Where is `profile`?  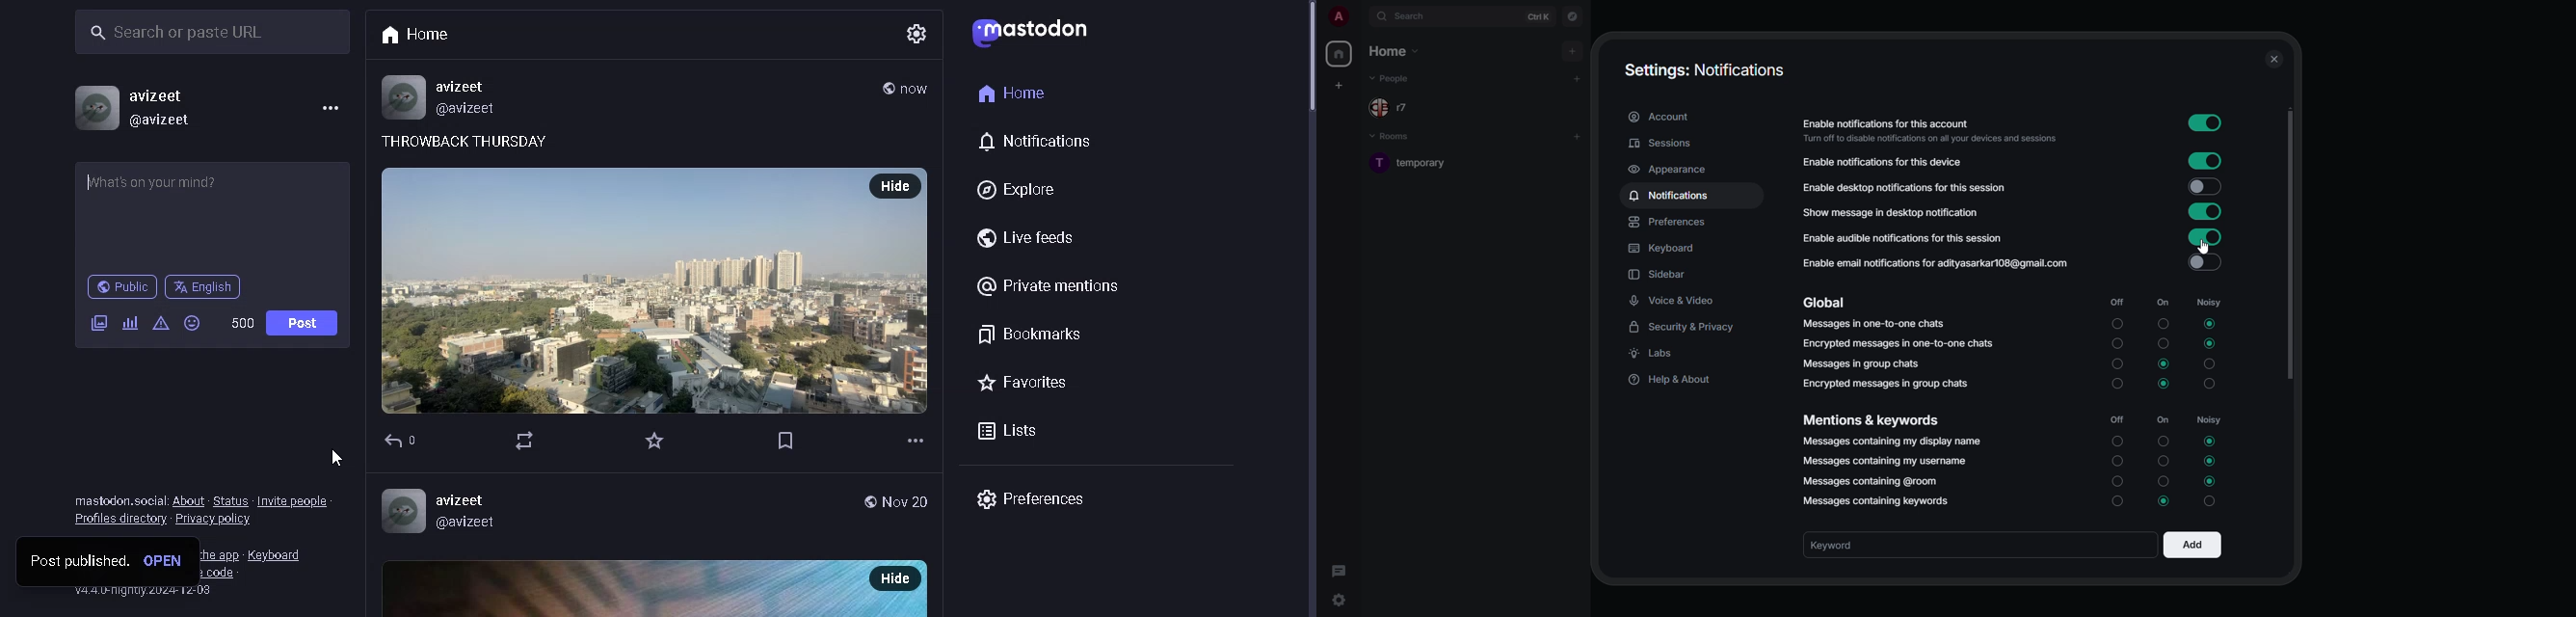
profile is located at coordinates (1338, 16).